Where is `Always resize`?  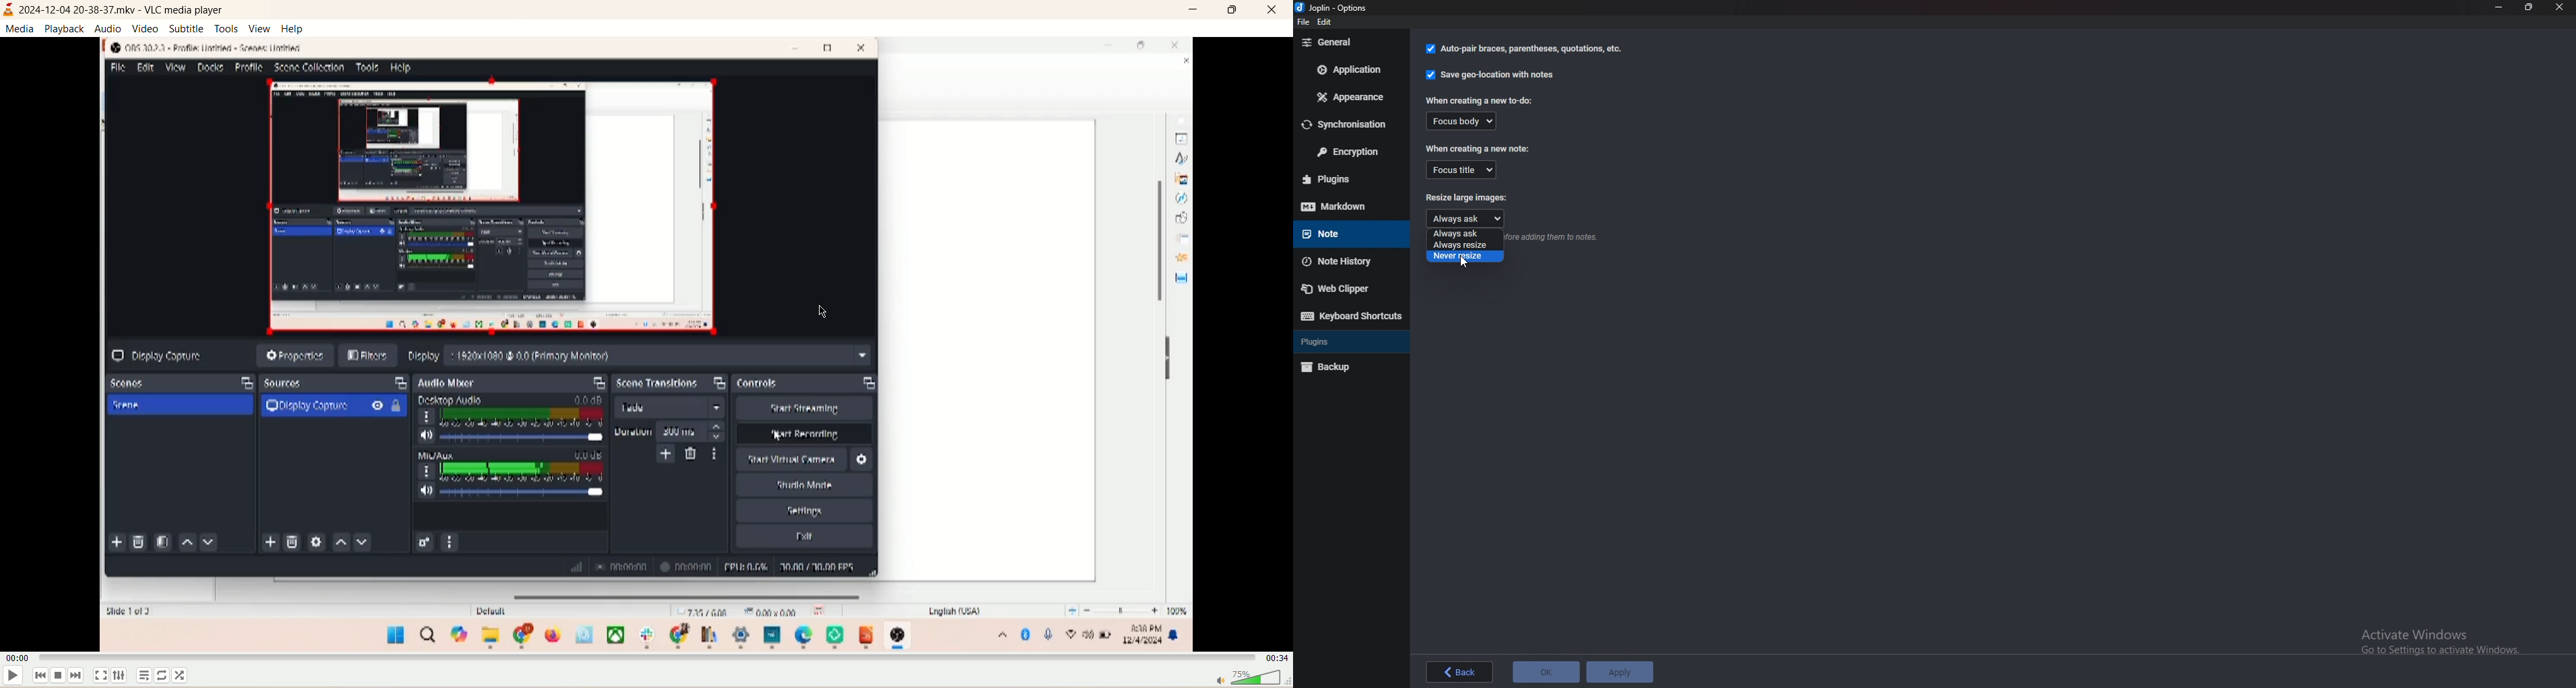 Always resize is located at coordinates (1464, 245).